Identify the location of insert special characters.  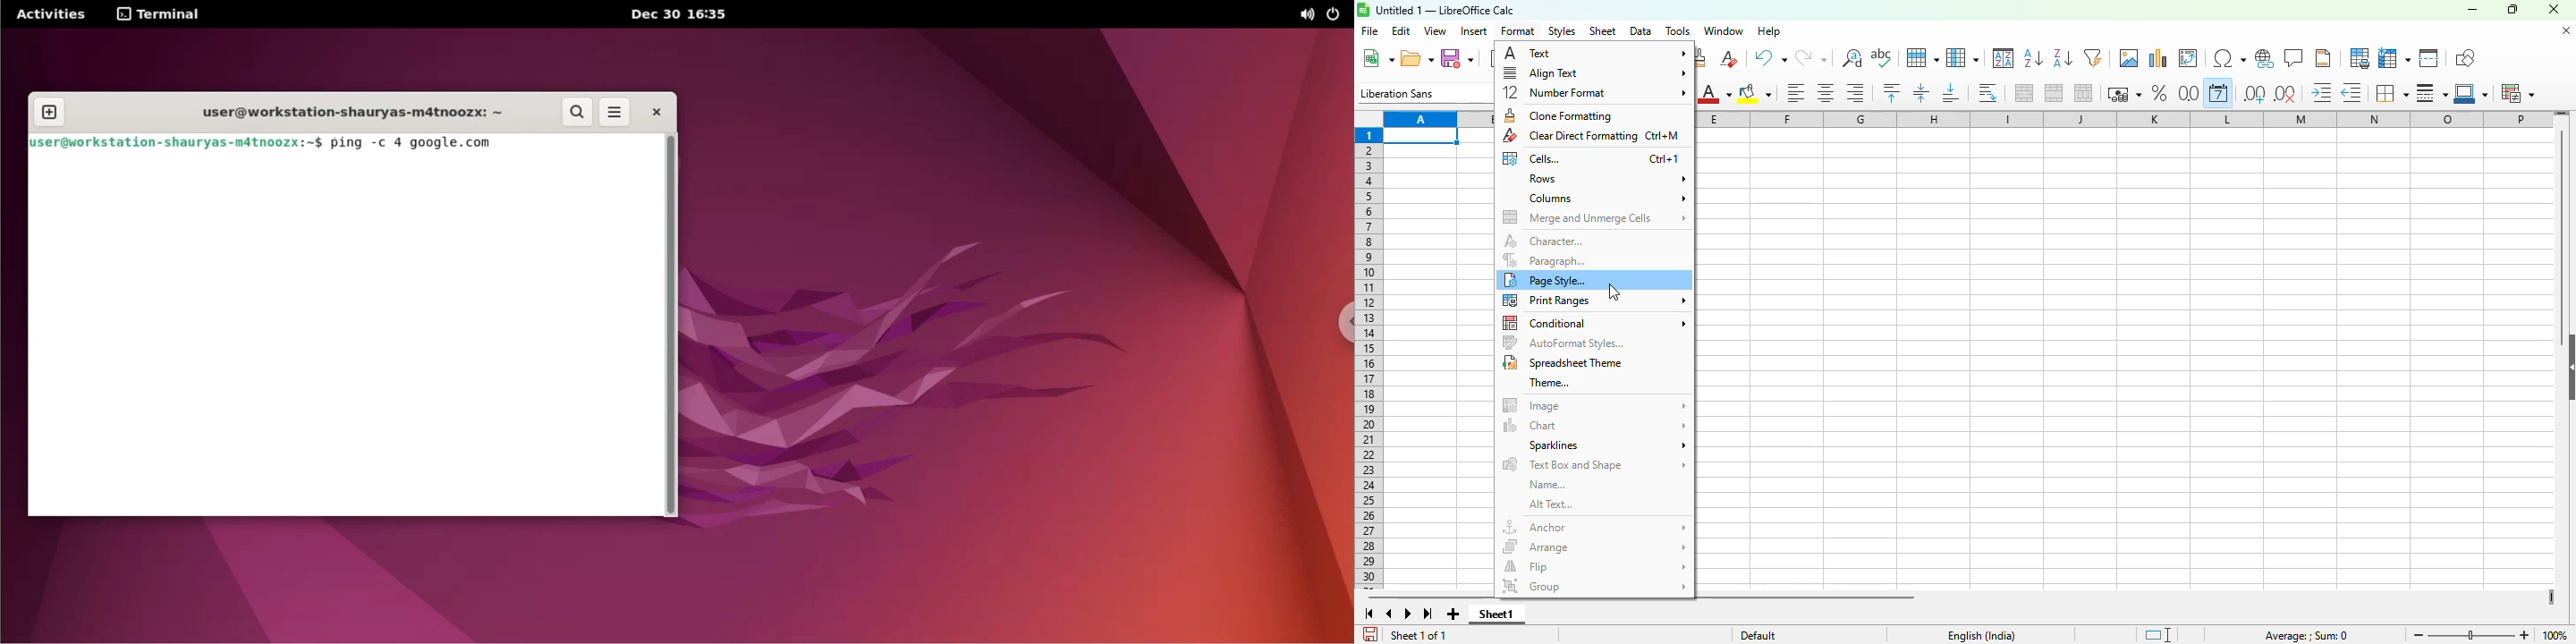
(2230, 58).